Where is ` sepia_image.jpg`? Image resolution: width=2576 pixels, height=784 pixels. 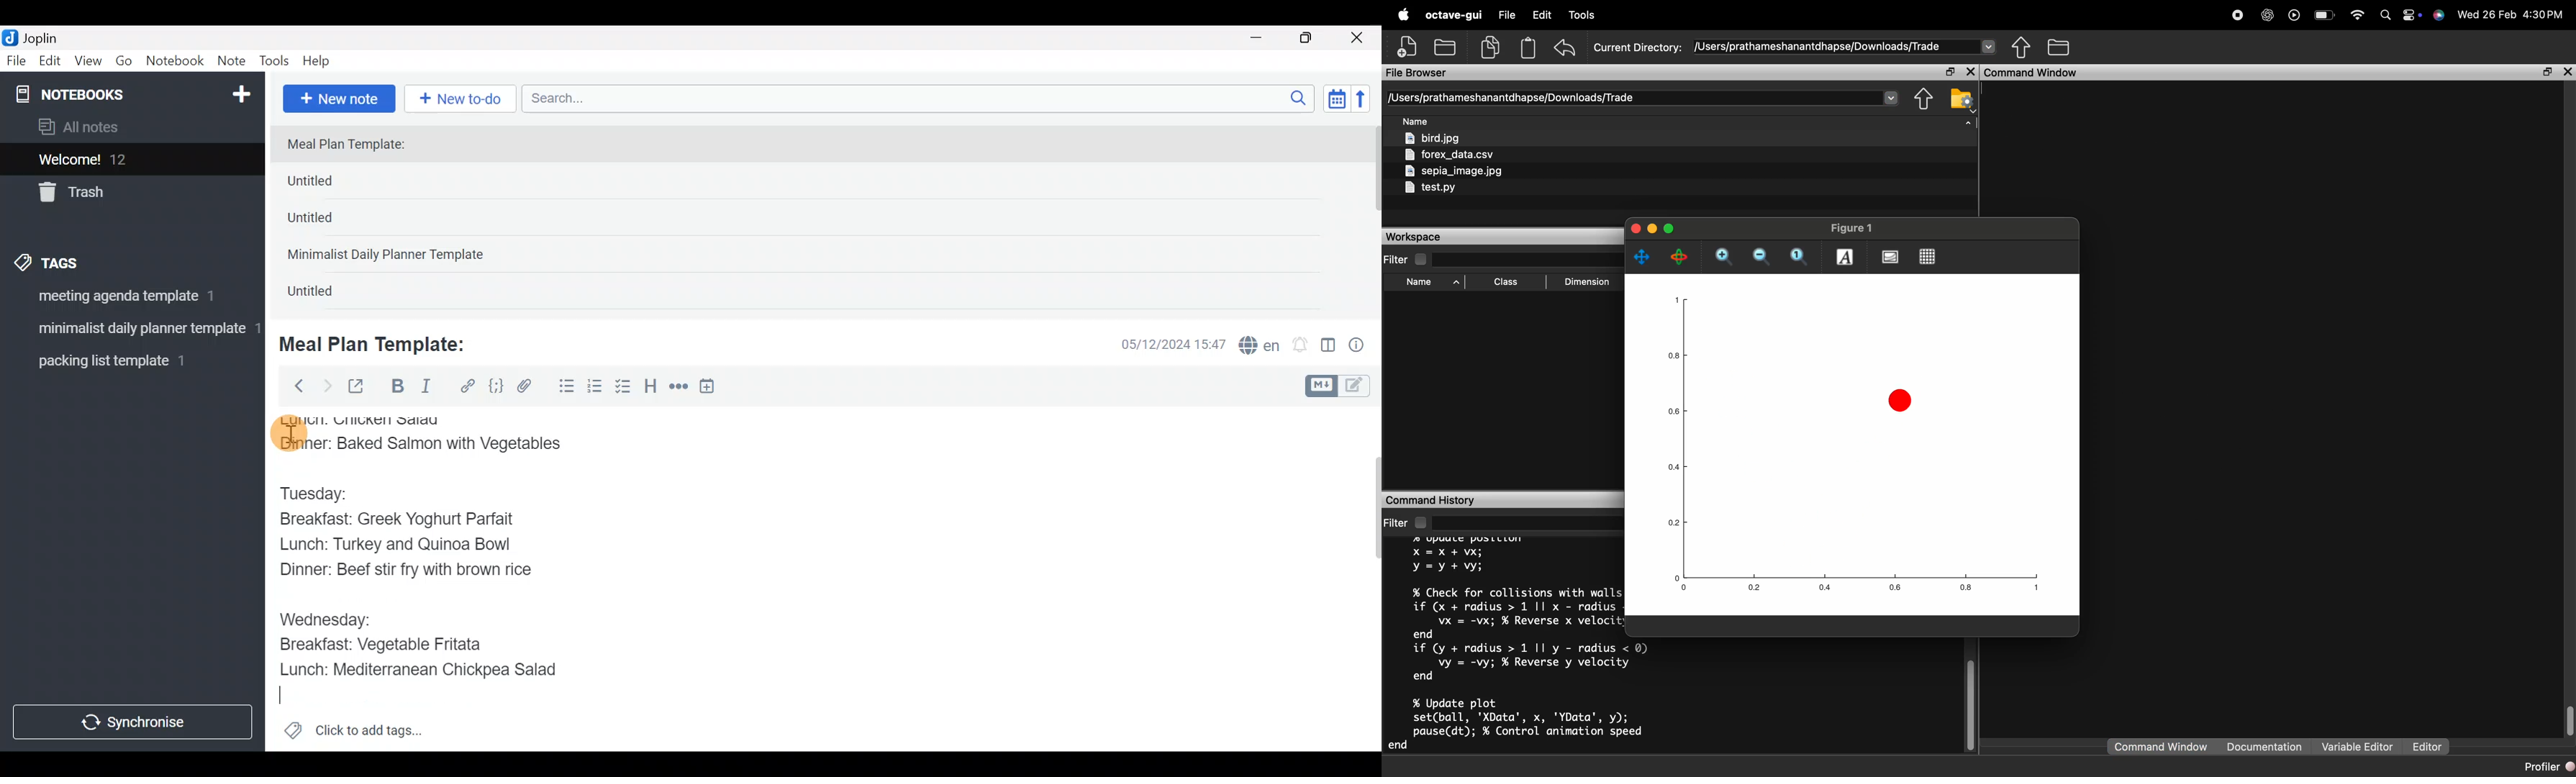  sepia_image.jpg is located at coordinates (1455, 171).